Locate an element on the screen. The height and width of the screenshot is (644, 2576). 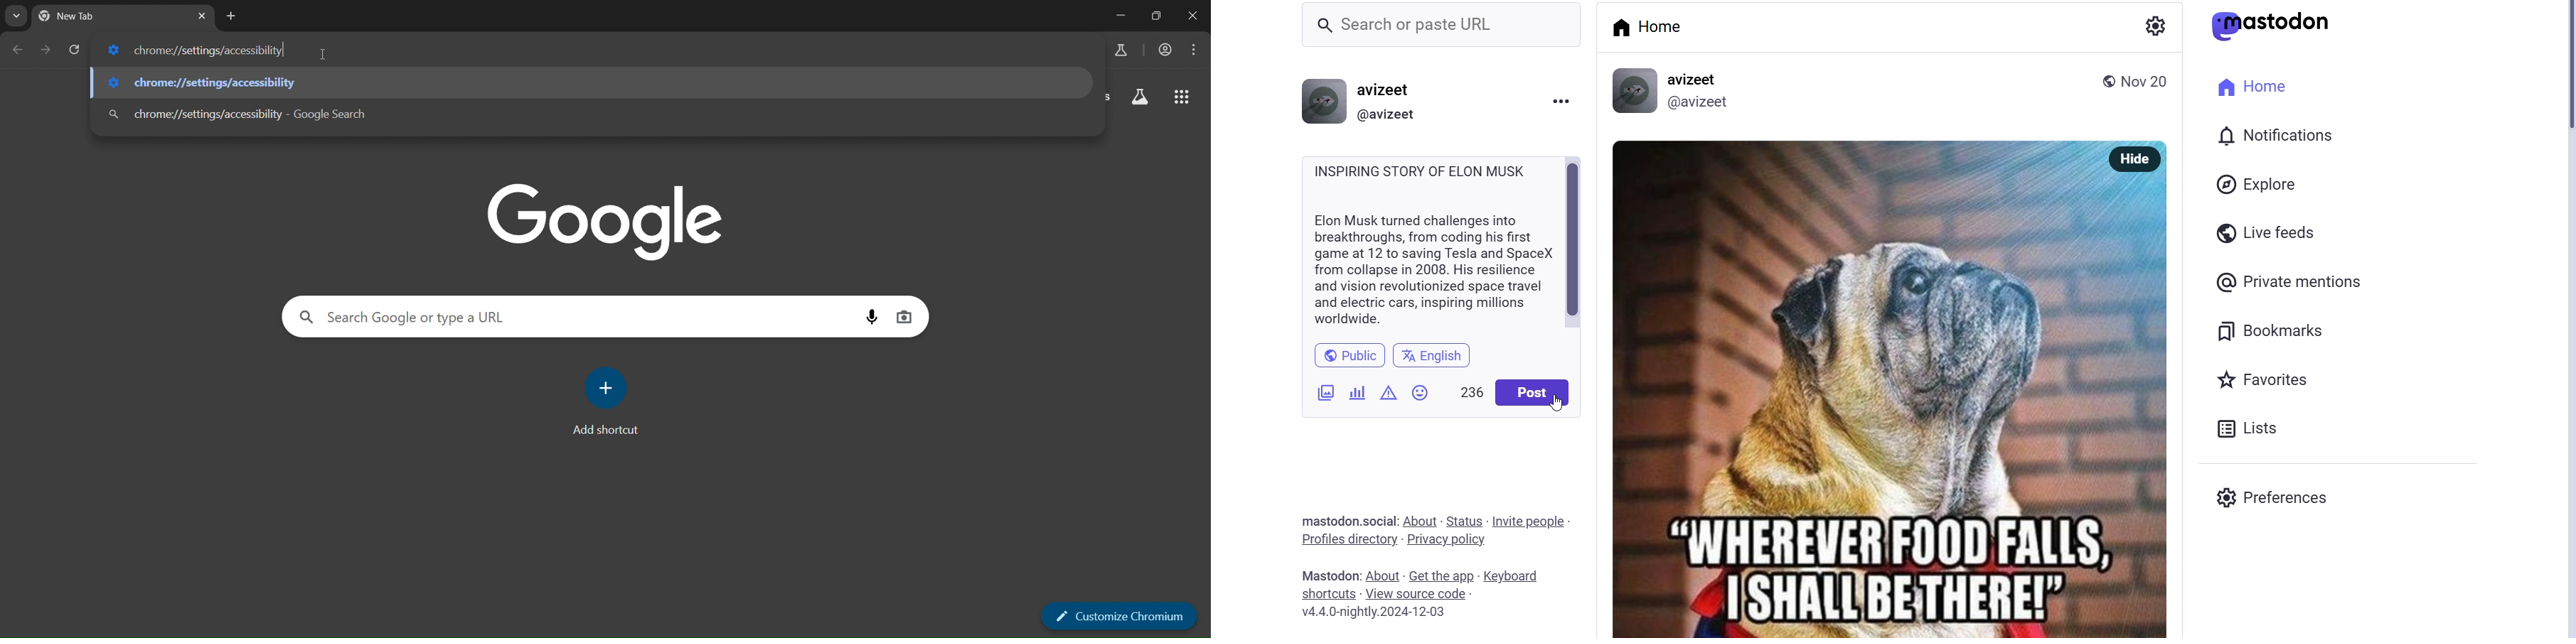
about is located at coordinates (1420, 520).